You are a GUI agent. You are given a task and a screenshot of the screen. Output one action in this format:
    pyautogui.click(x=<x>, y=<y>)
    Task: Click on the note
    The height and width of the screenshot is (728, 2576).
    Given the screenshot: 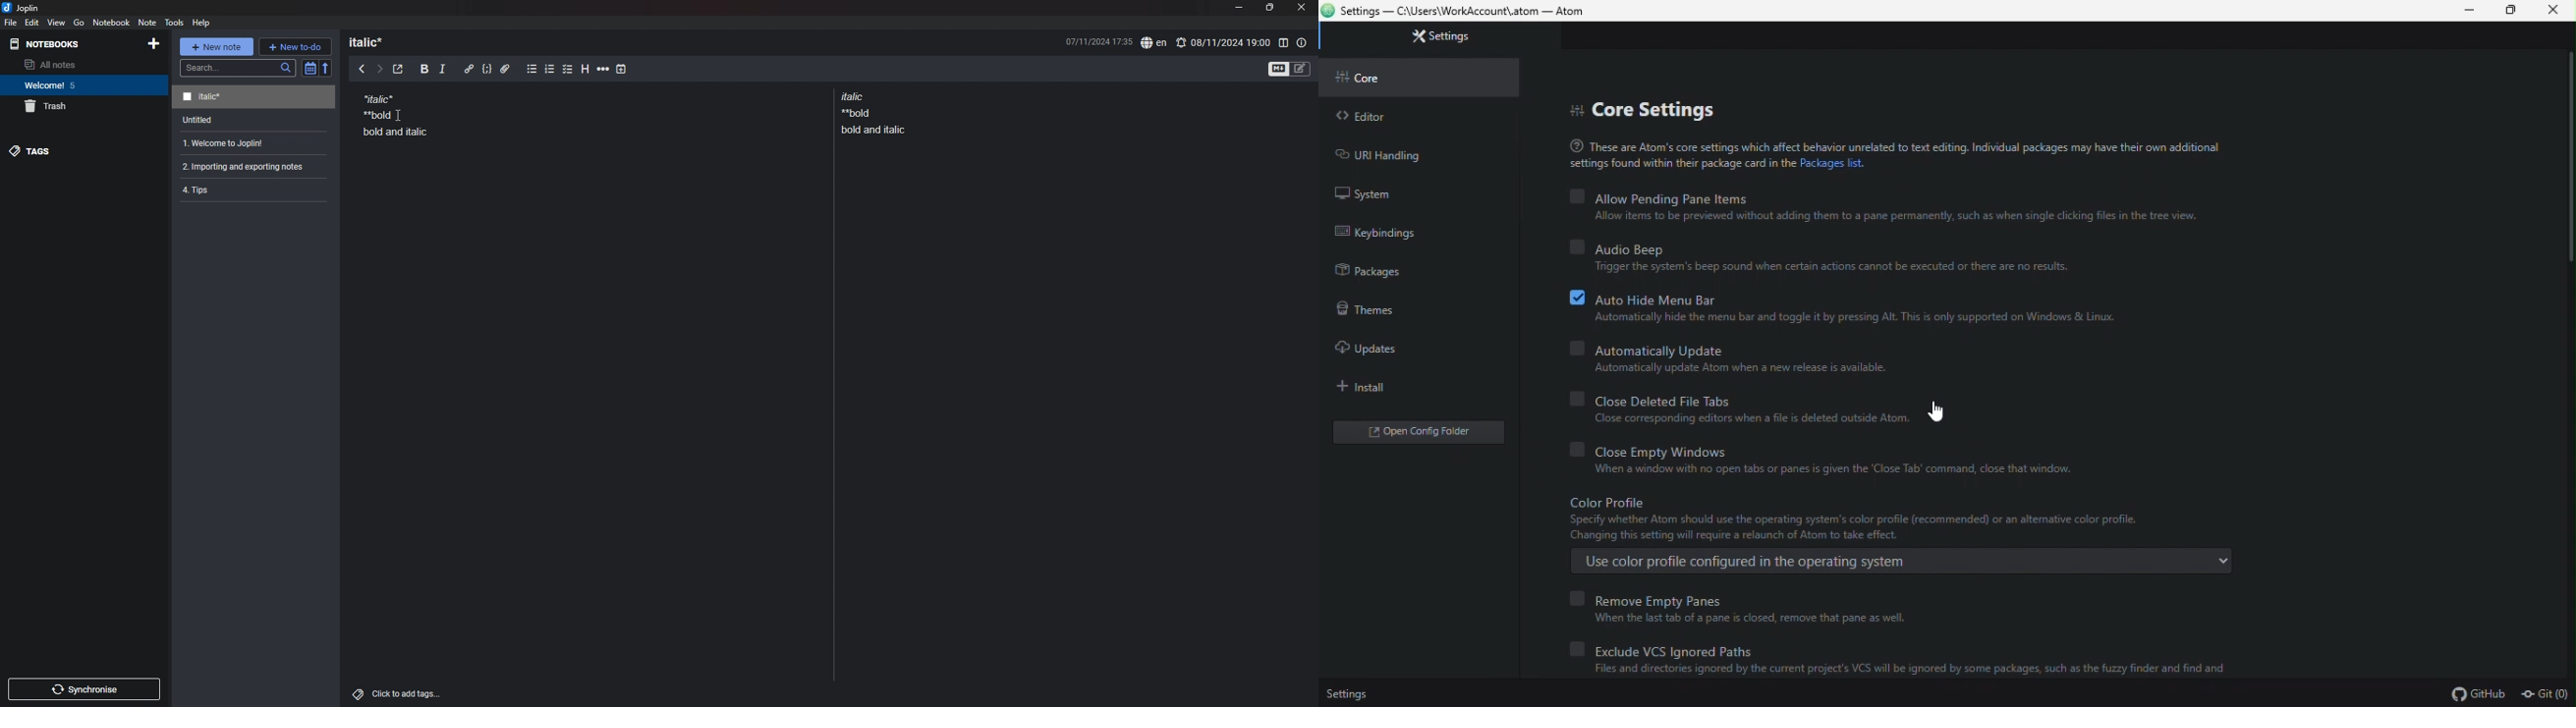 What is the action you would take?
    pyautogui.click(x=253, y=97)
    